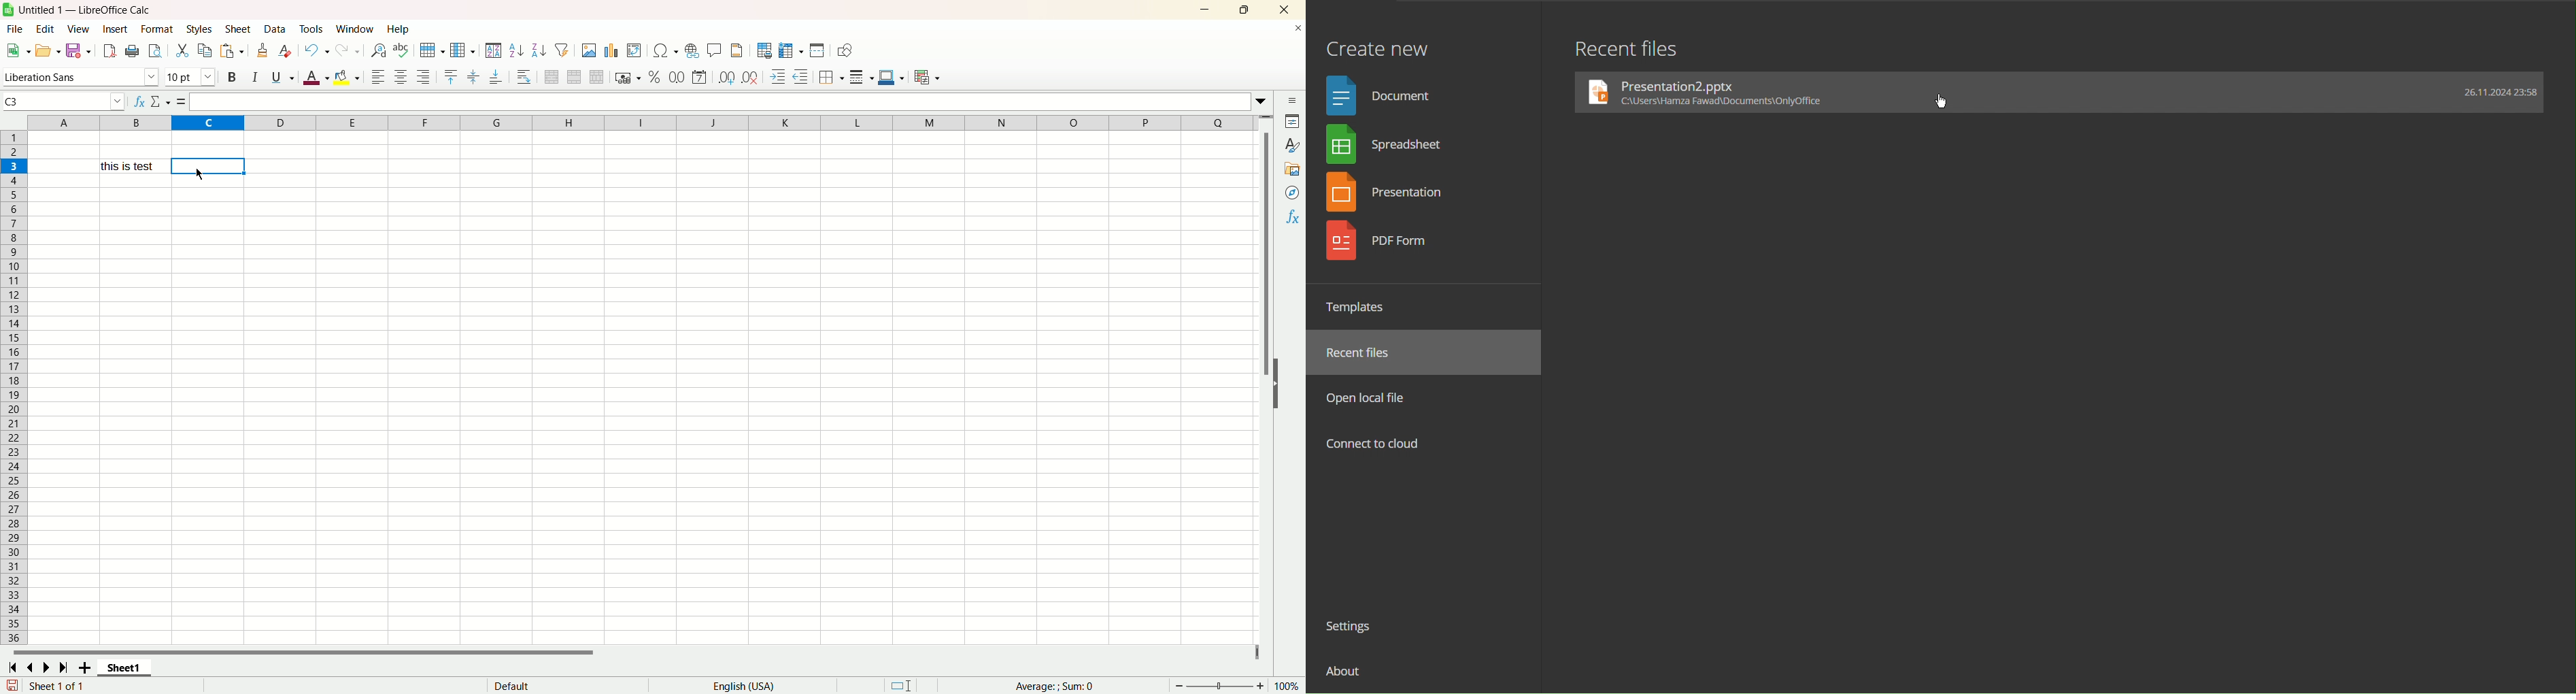 The image size is (2576, 700). Describe the element at coordinates (473, 77) in the screenshot. I see `center vertically` at that location.